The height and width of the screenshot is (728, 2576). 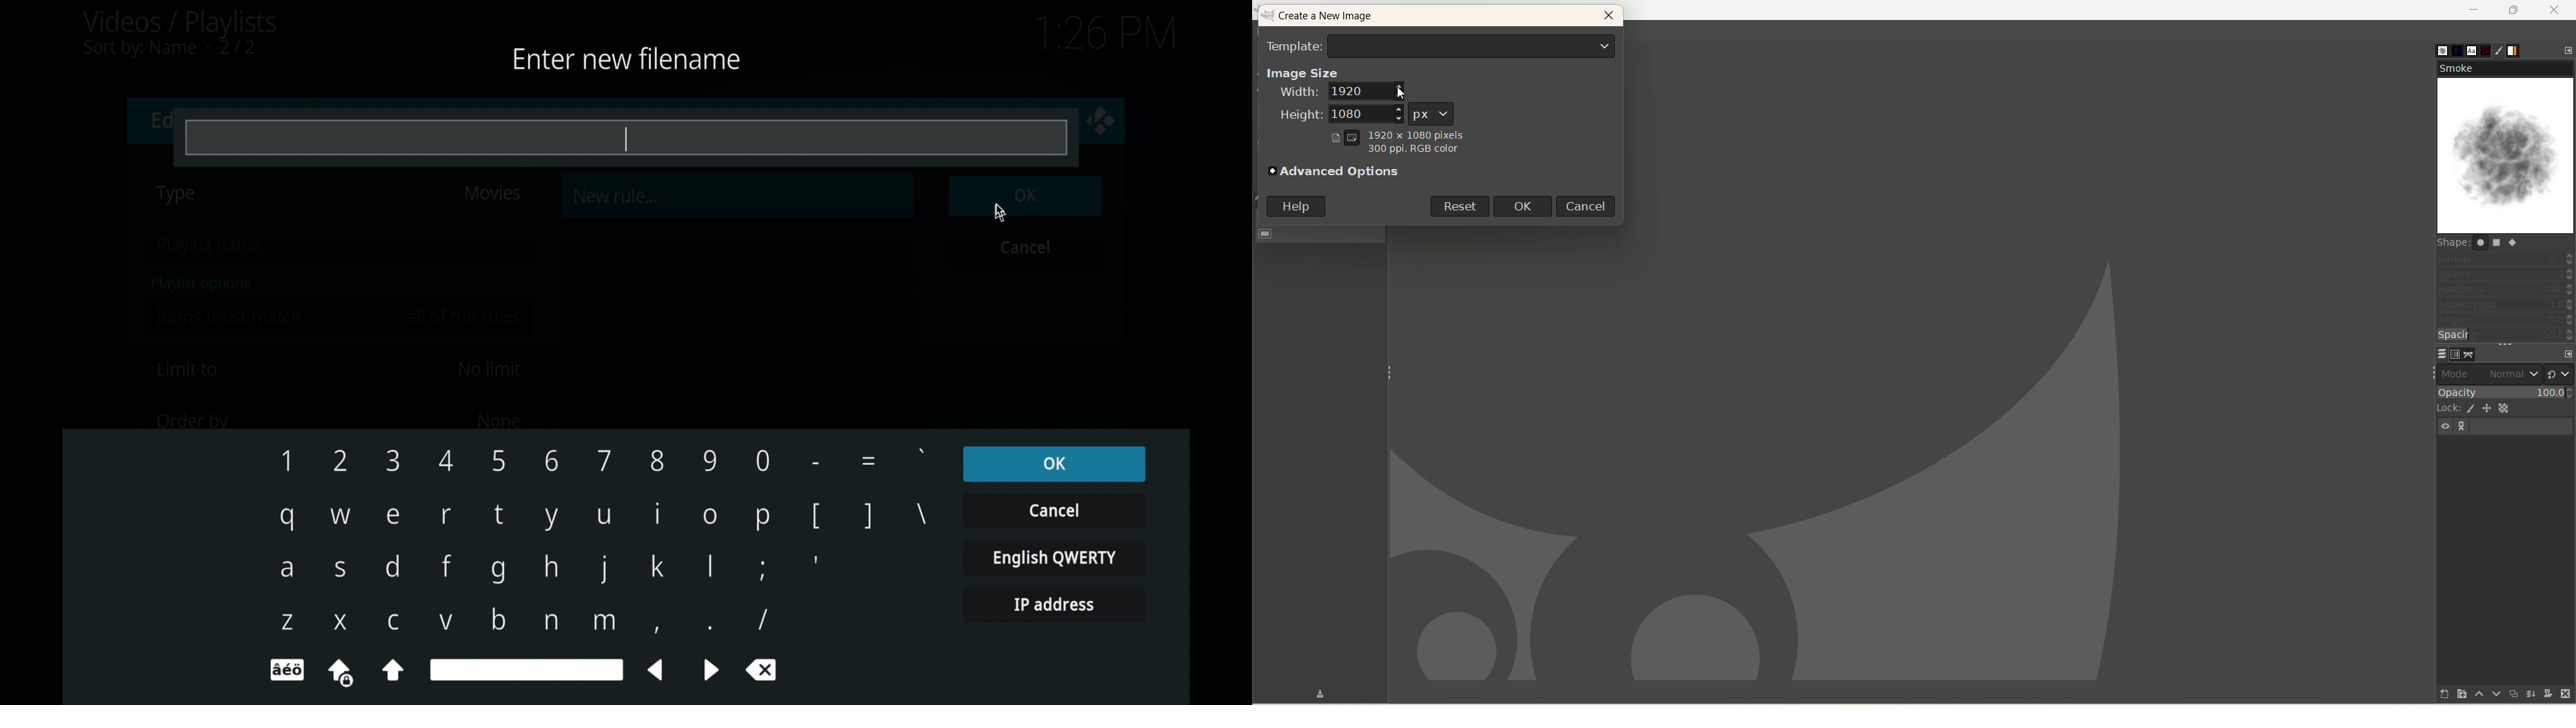 What do you see at coordinates (1054, 510) in the screenshot?
I see `cancel` at bounding box center [1054, 510].